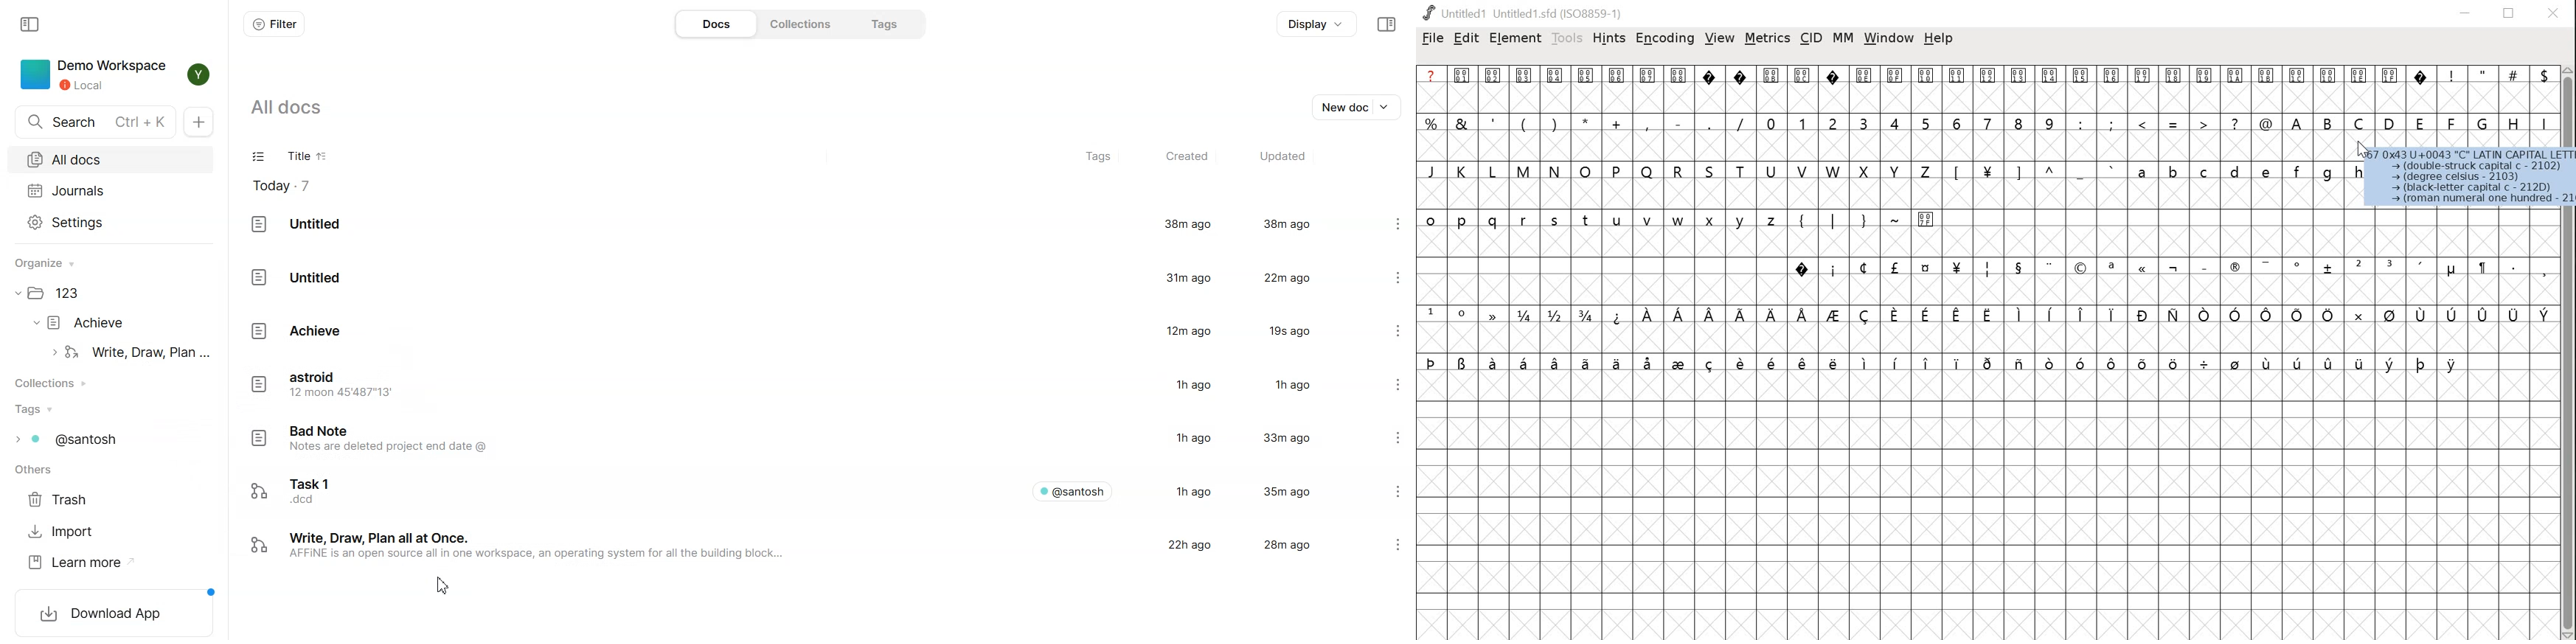 The height and width of the screenshot is (644, 2576). Describe the element at coordinates (1466, 38) in the screenshot. I see `edit` at that location.